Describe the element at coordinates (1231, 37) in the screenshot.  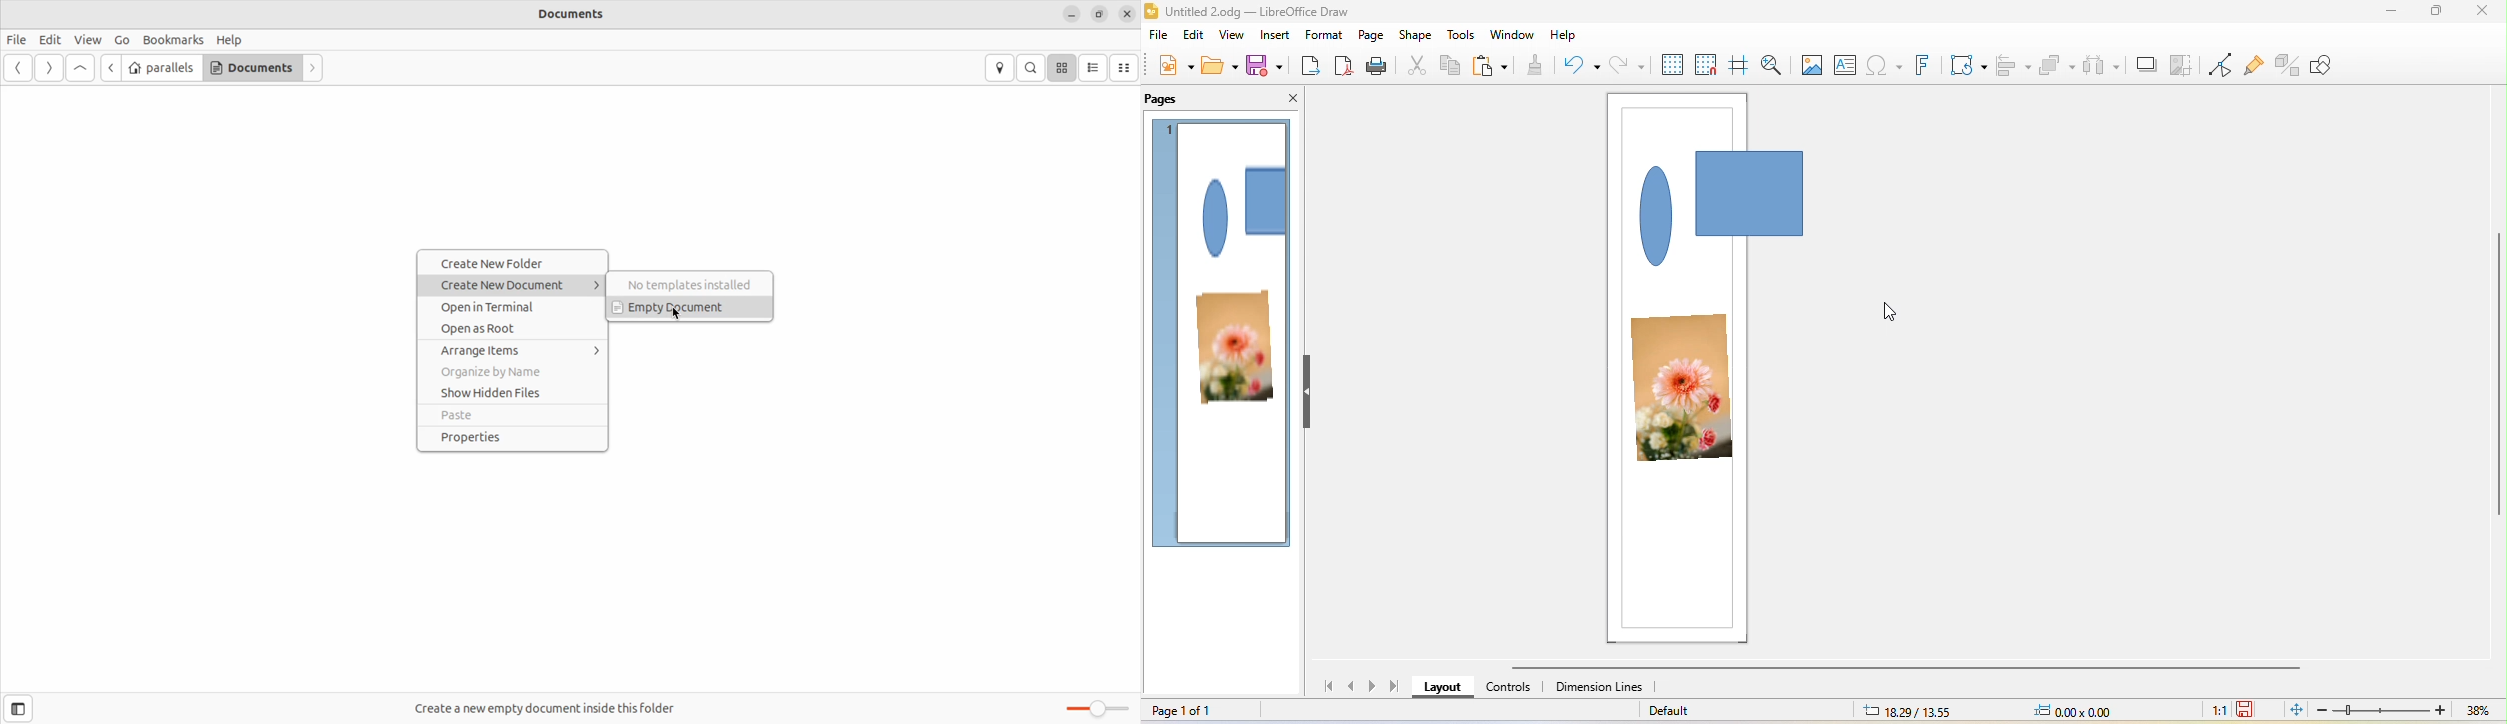
I see `view` at that location.